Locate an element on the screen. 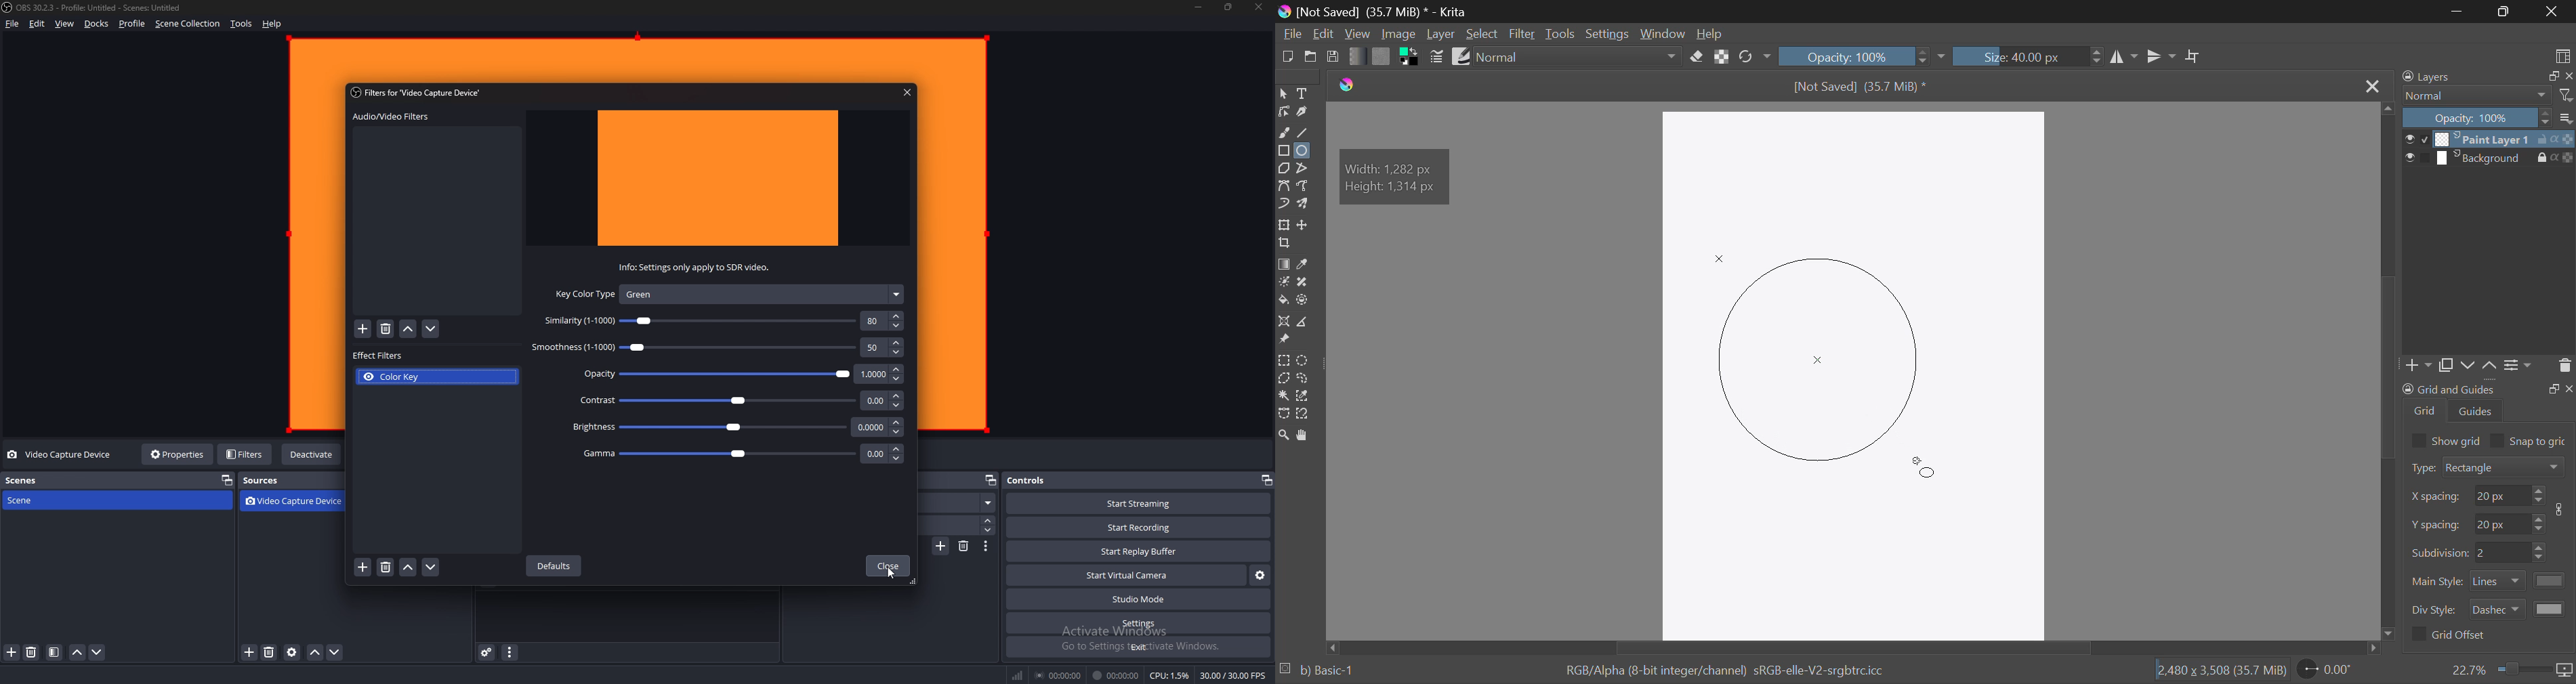  Filter is located at coordinates (1523, 34).